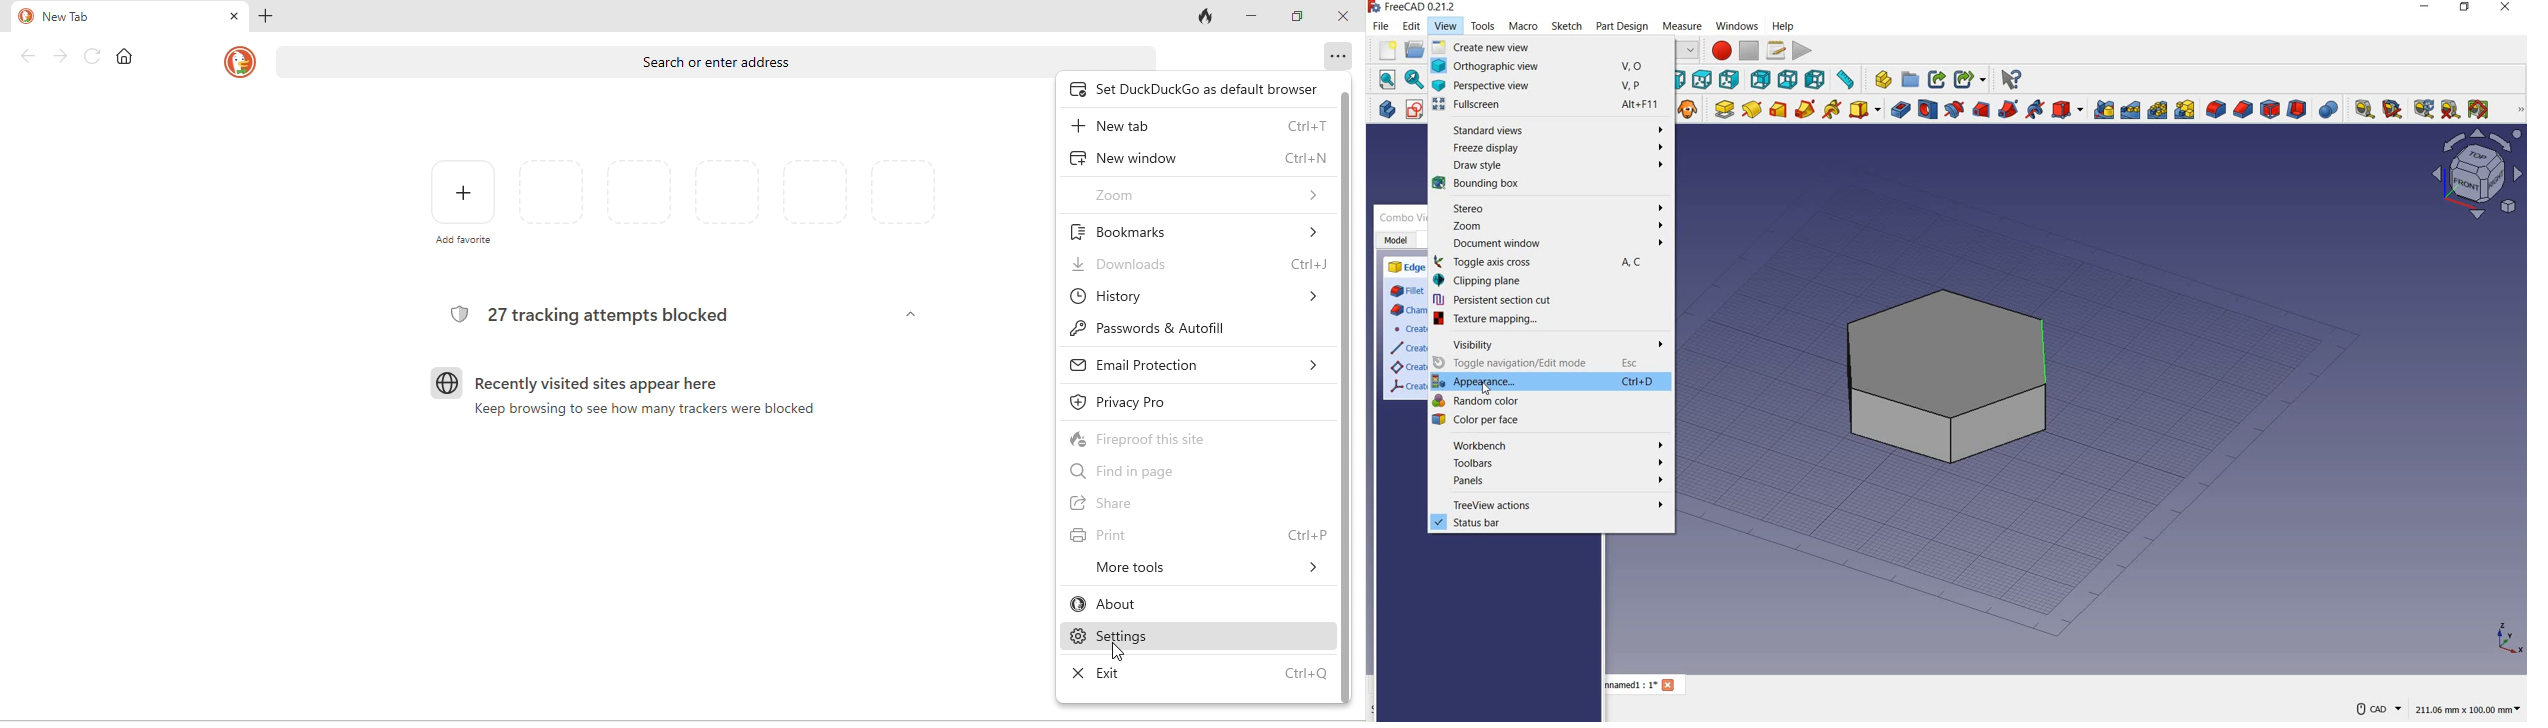 The width and height of the screenshot is (2548, 728). Describe the element at coordinates (2159, 109) in the screenshot. I see `polar pattern` at that location.